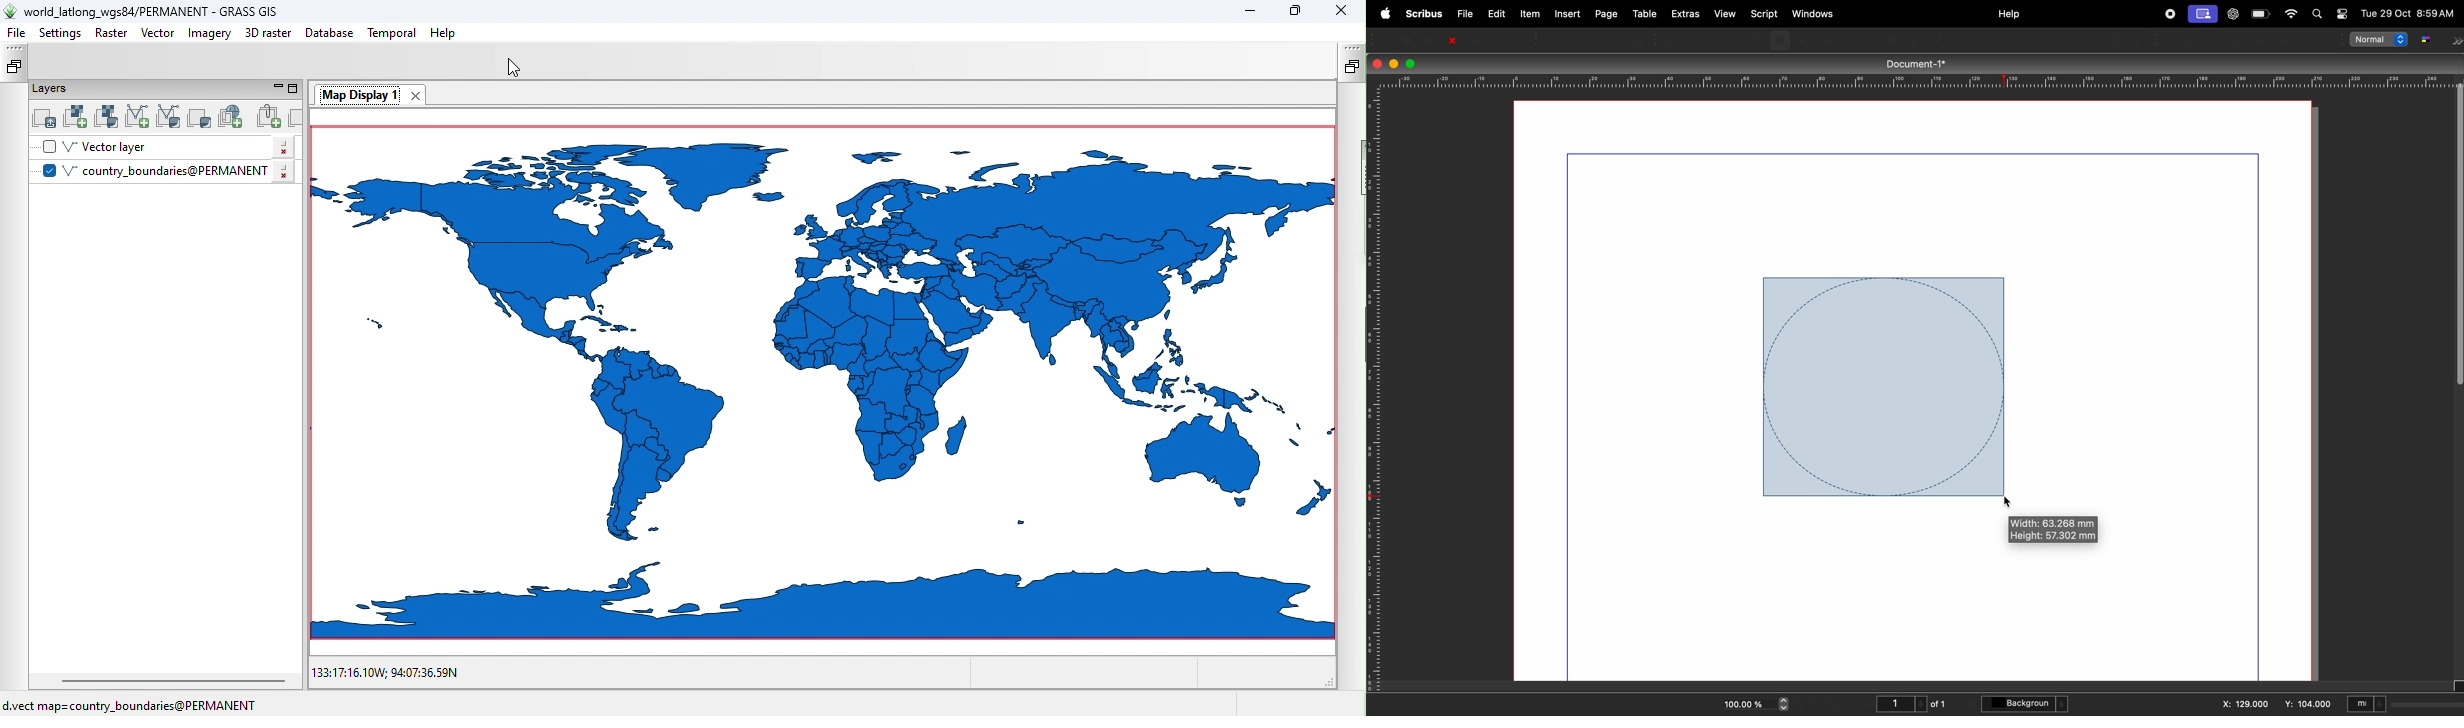 This screenshot has height=728, width=2464. Describe the element at coordinates (2457, 42) in the screenshot. I see `next` at that location.